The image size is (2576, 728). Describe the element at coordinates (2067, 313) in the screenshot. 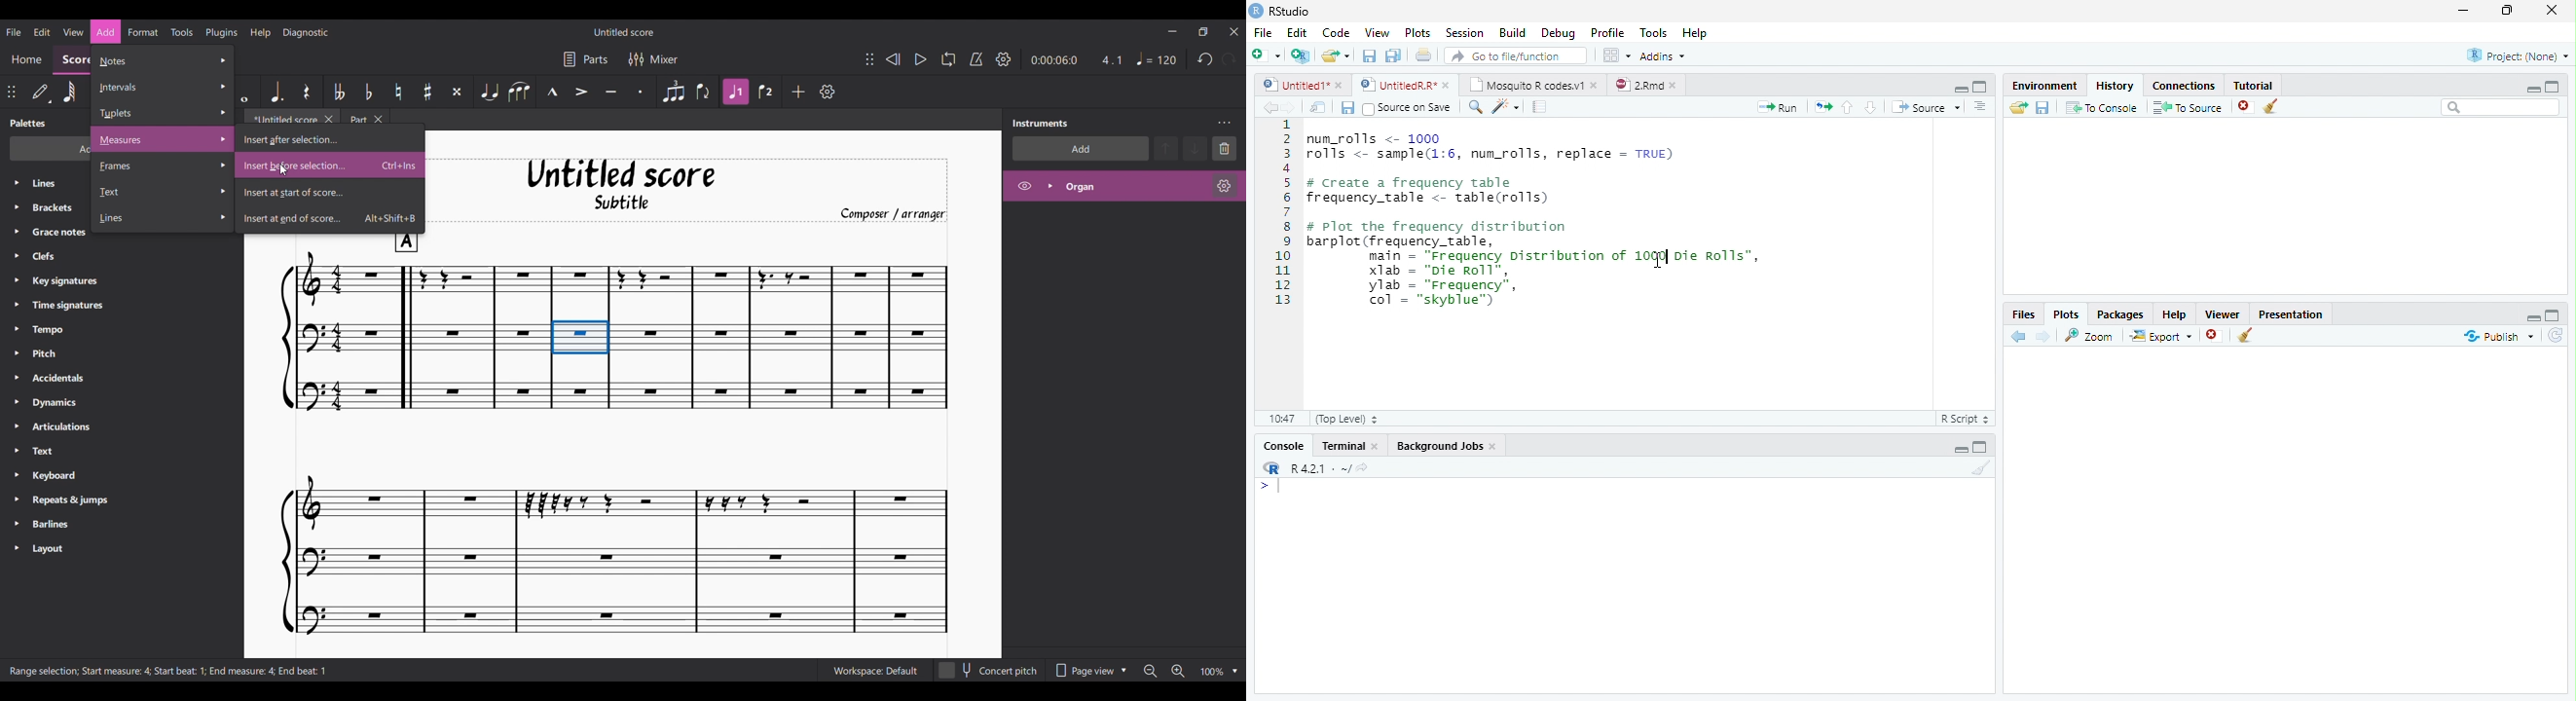

I see `Plots` at that location.